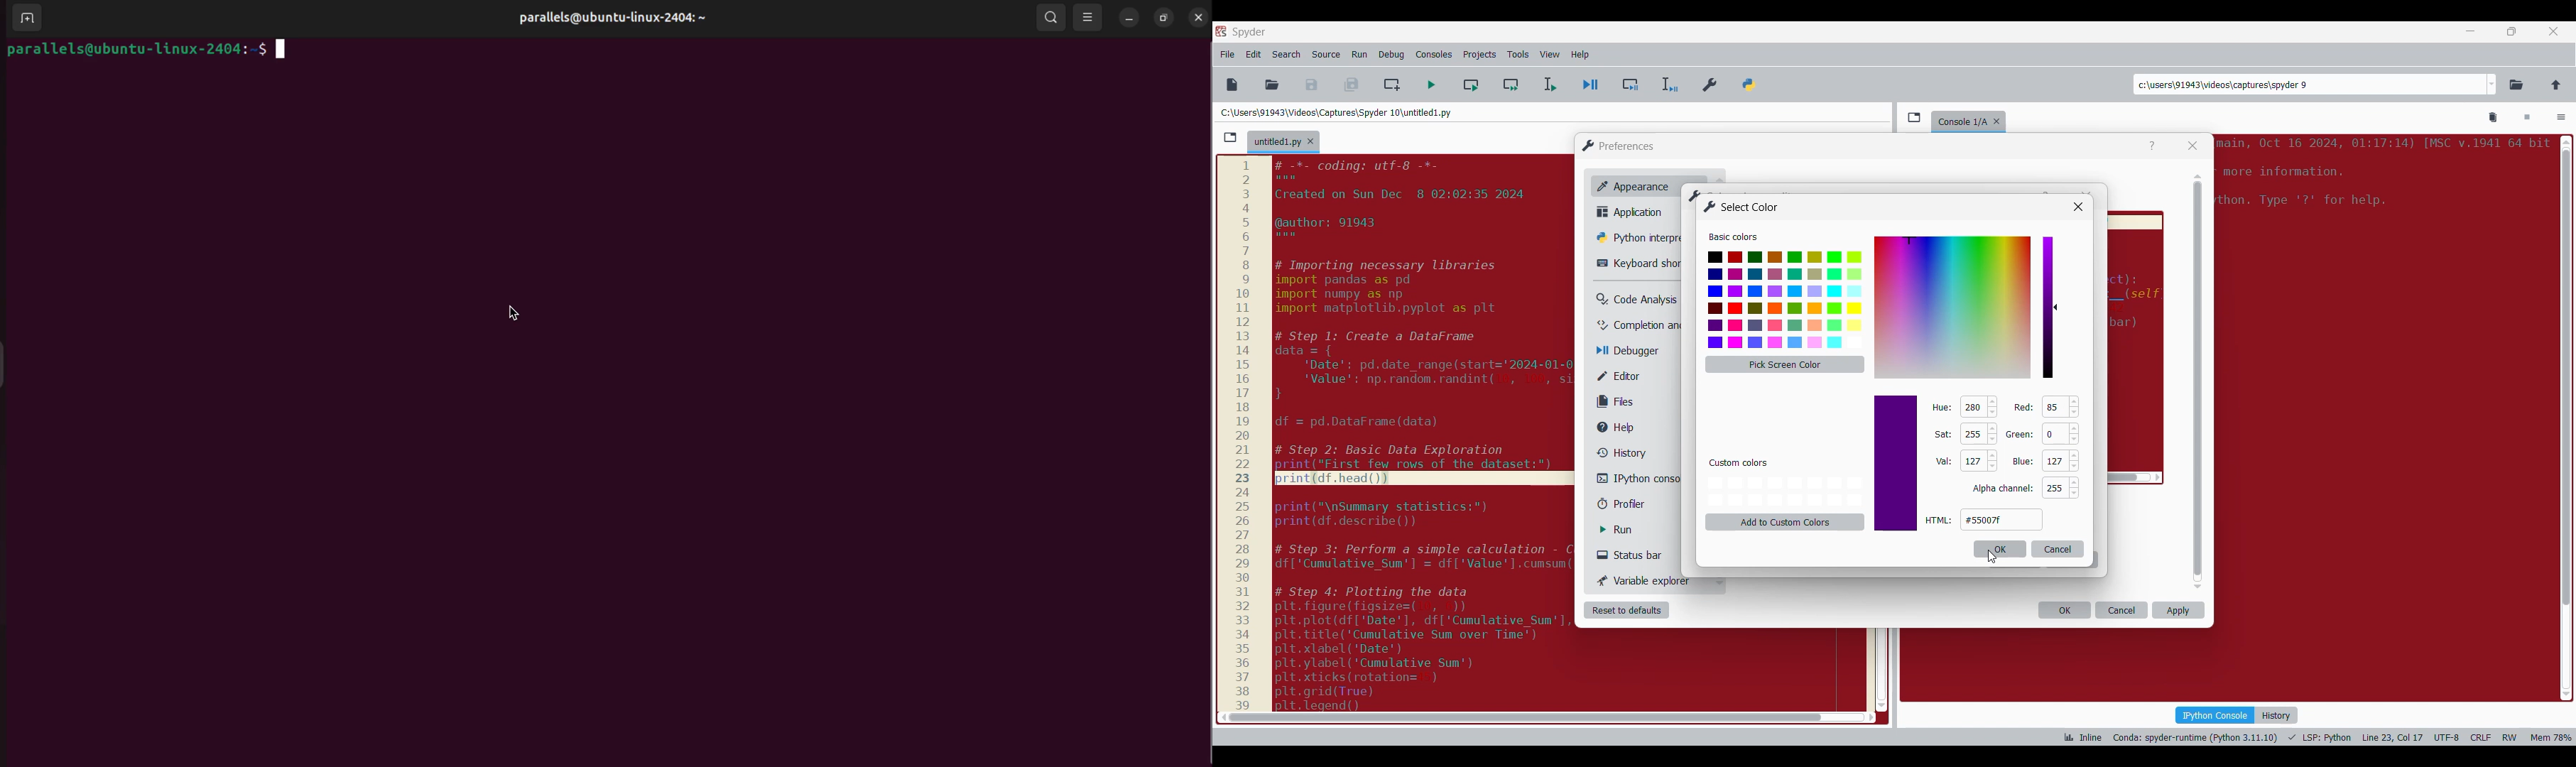 The height and width of the screenshot is (784, 2576). What do you see at coordinates (1549, 85) in the screenshot?
I see `Run selection/current line` at bounding box center [1549, 85].